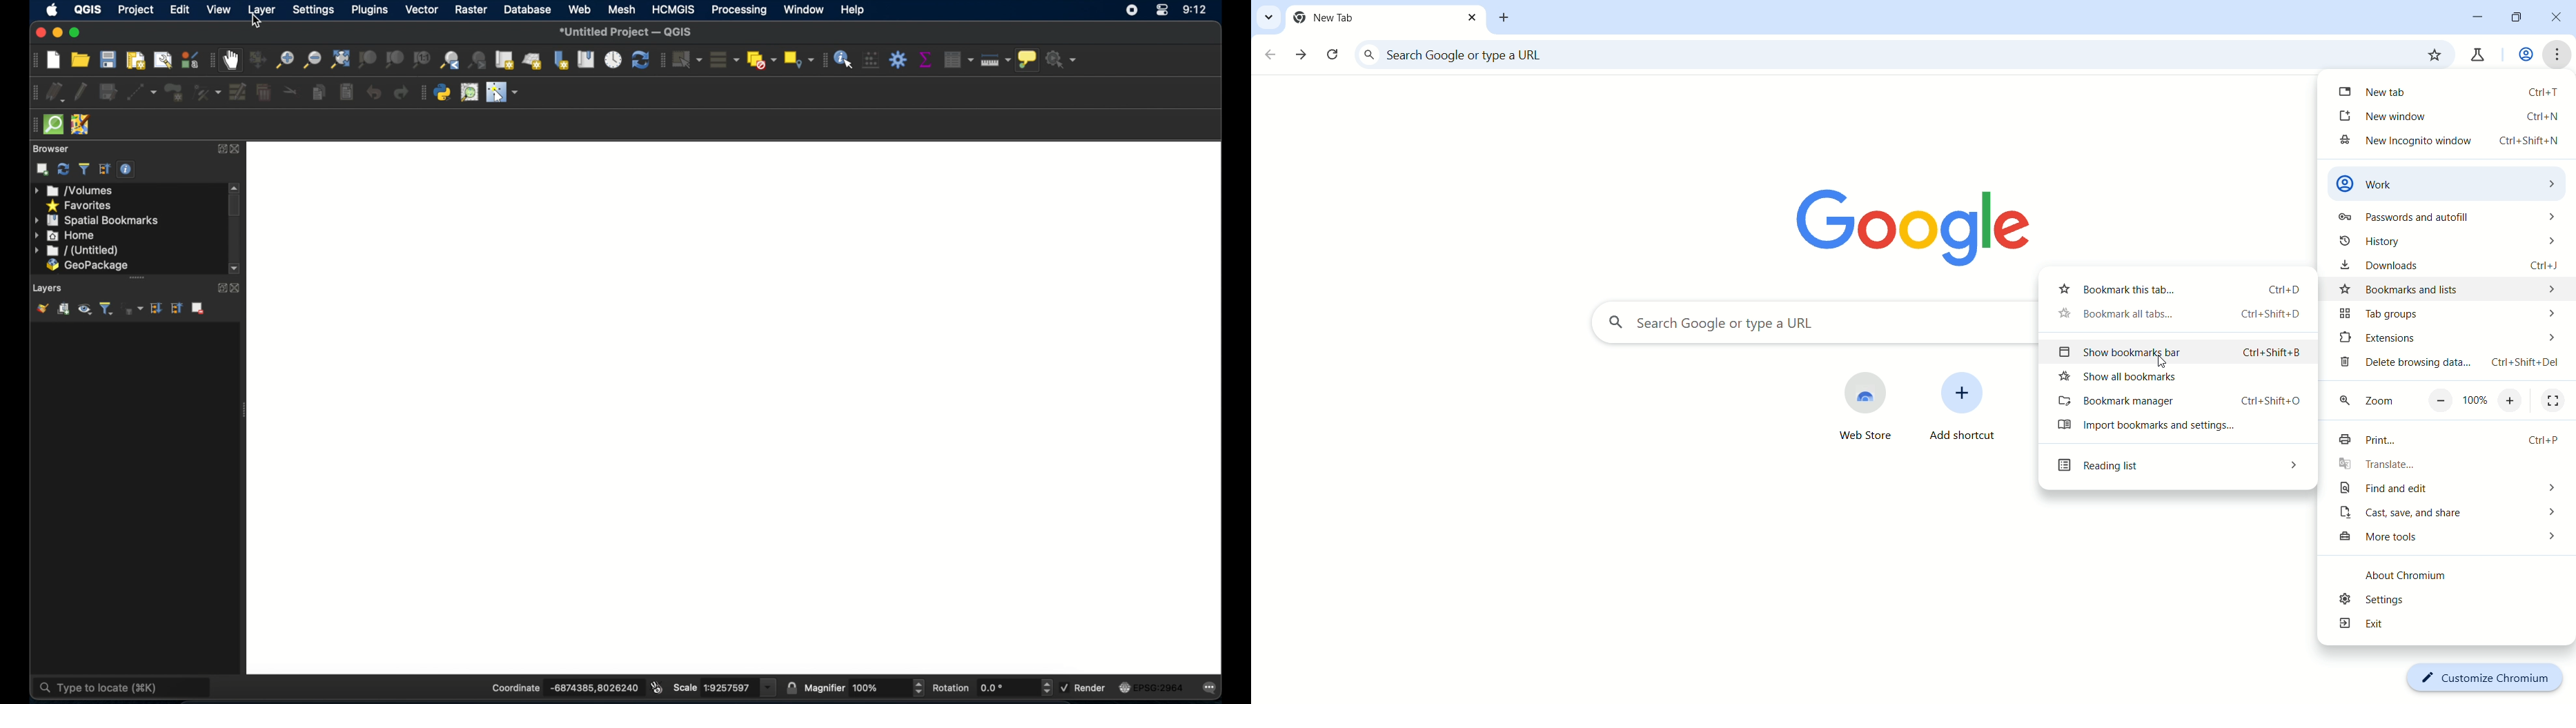  I want to click on map navigation toolbar, so click(211, 62).